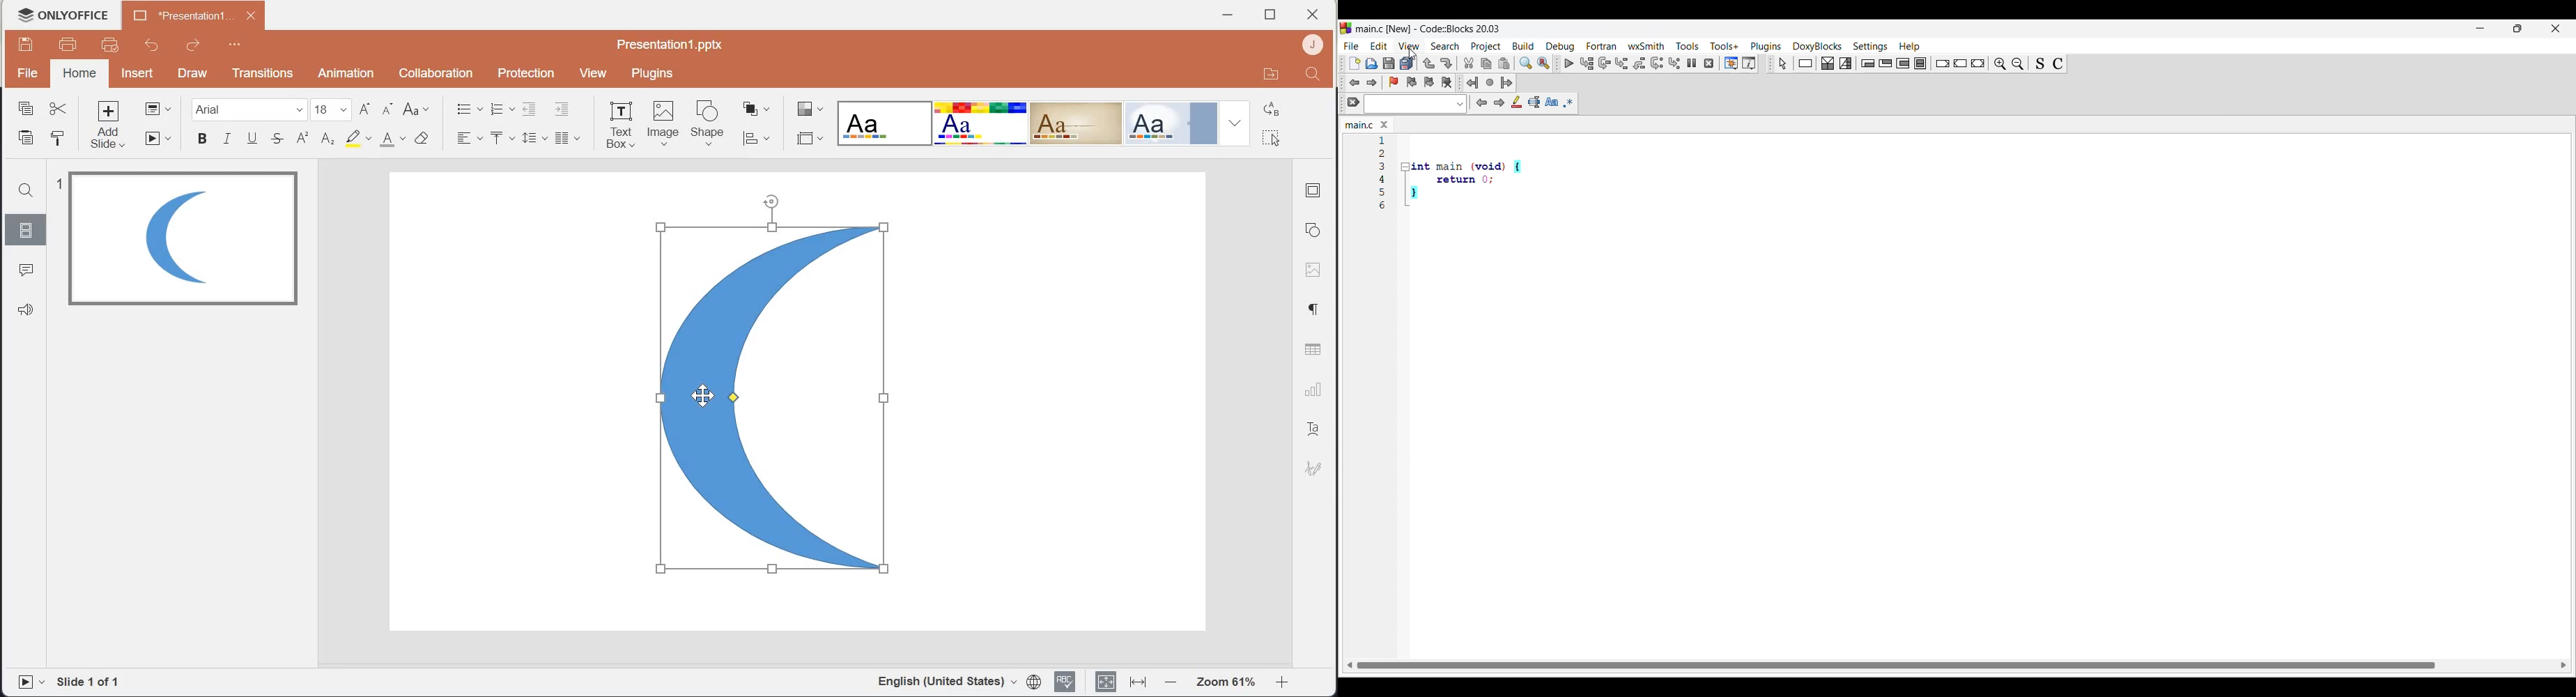 Image resolution: width=2576 pixels, height=700 pixels. I want to click on Underline, so click(255, 138).